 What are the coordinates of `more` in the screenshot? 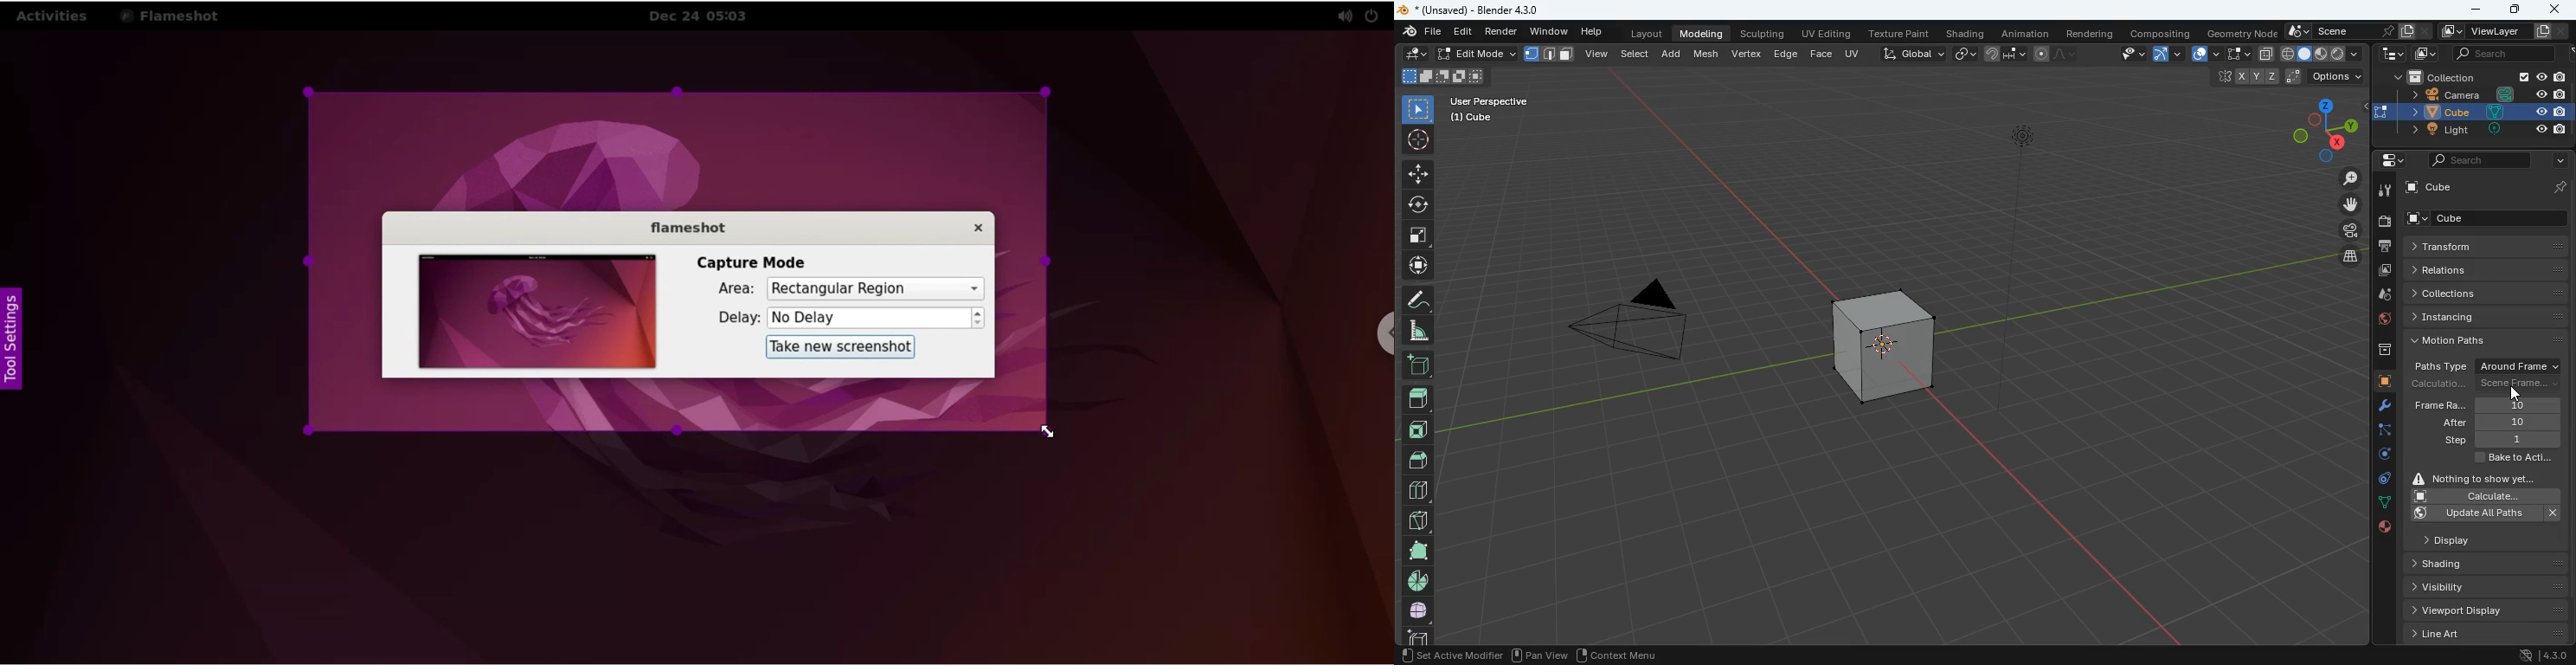 It's located at (2556, 161).